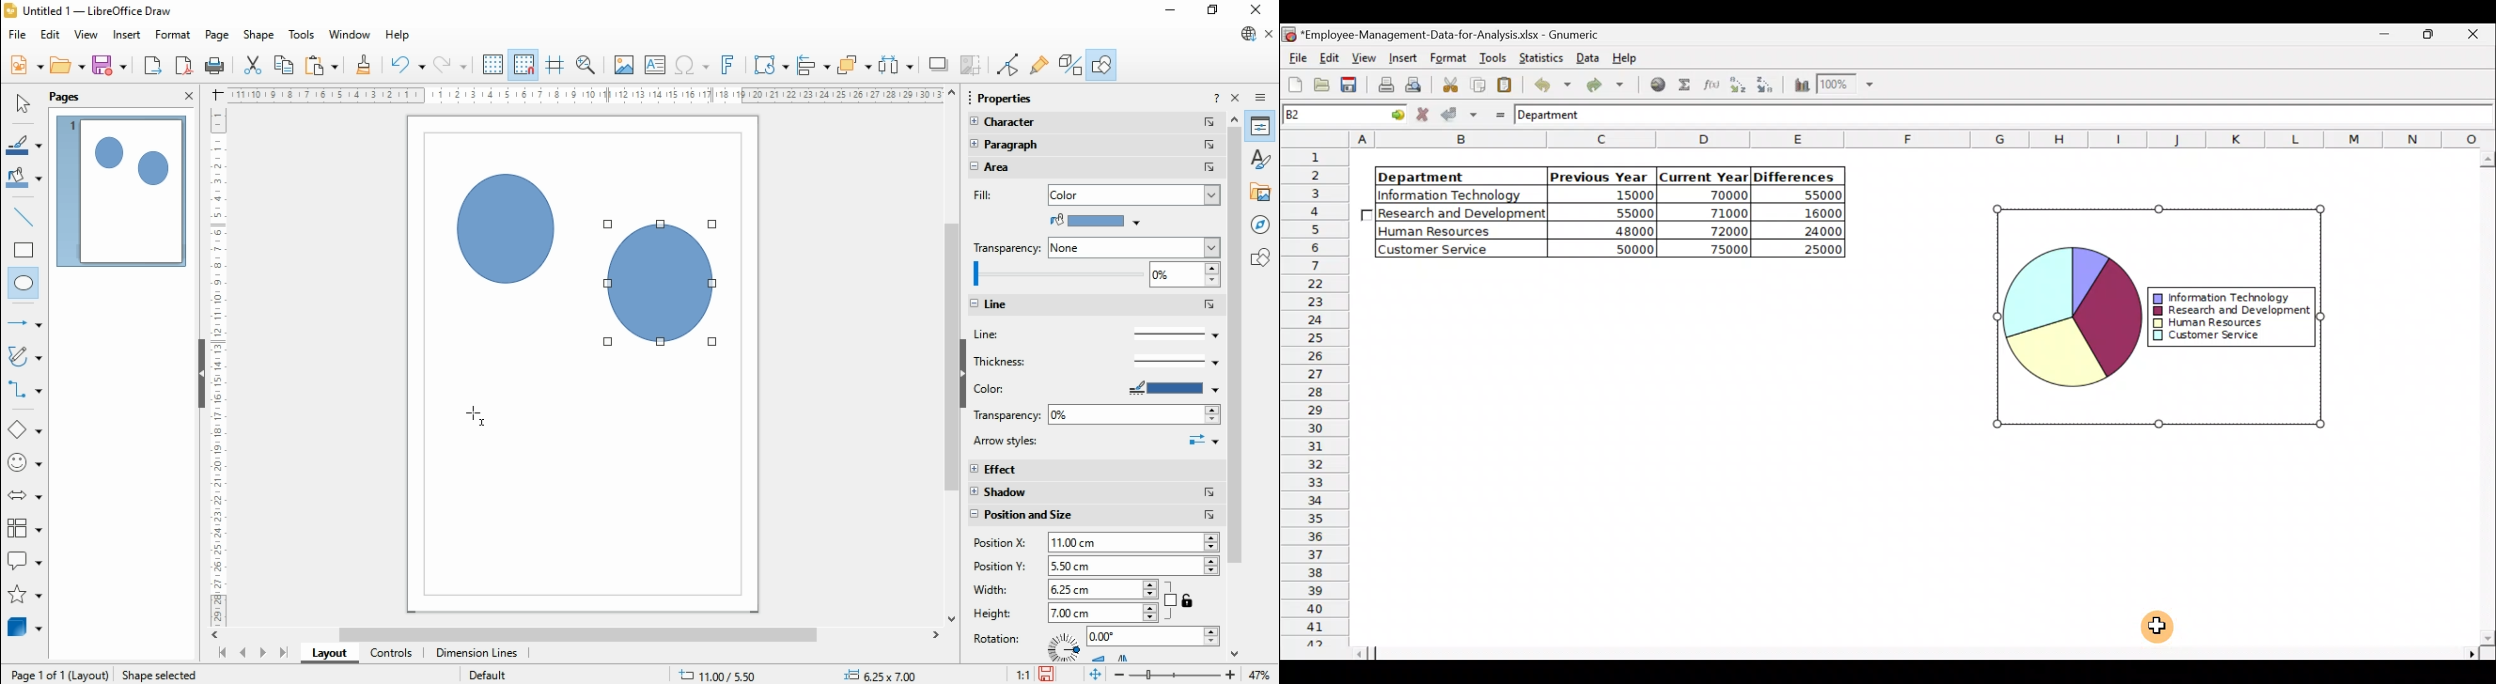 The height and width of the screenshot is (700, 2520). Describe the element at coordinates (328, 653) in the screenshot. I see `layout` at that location.